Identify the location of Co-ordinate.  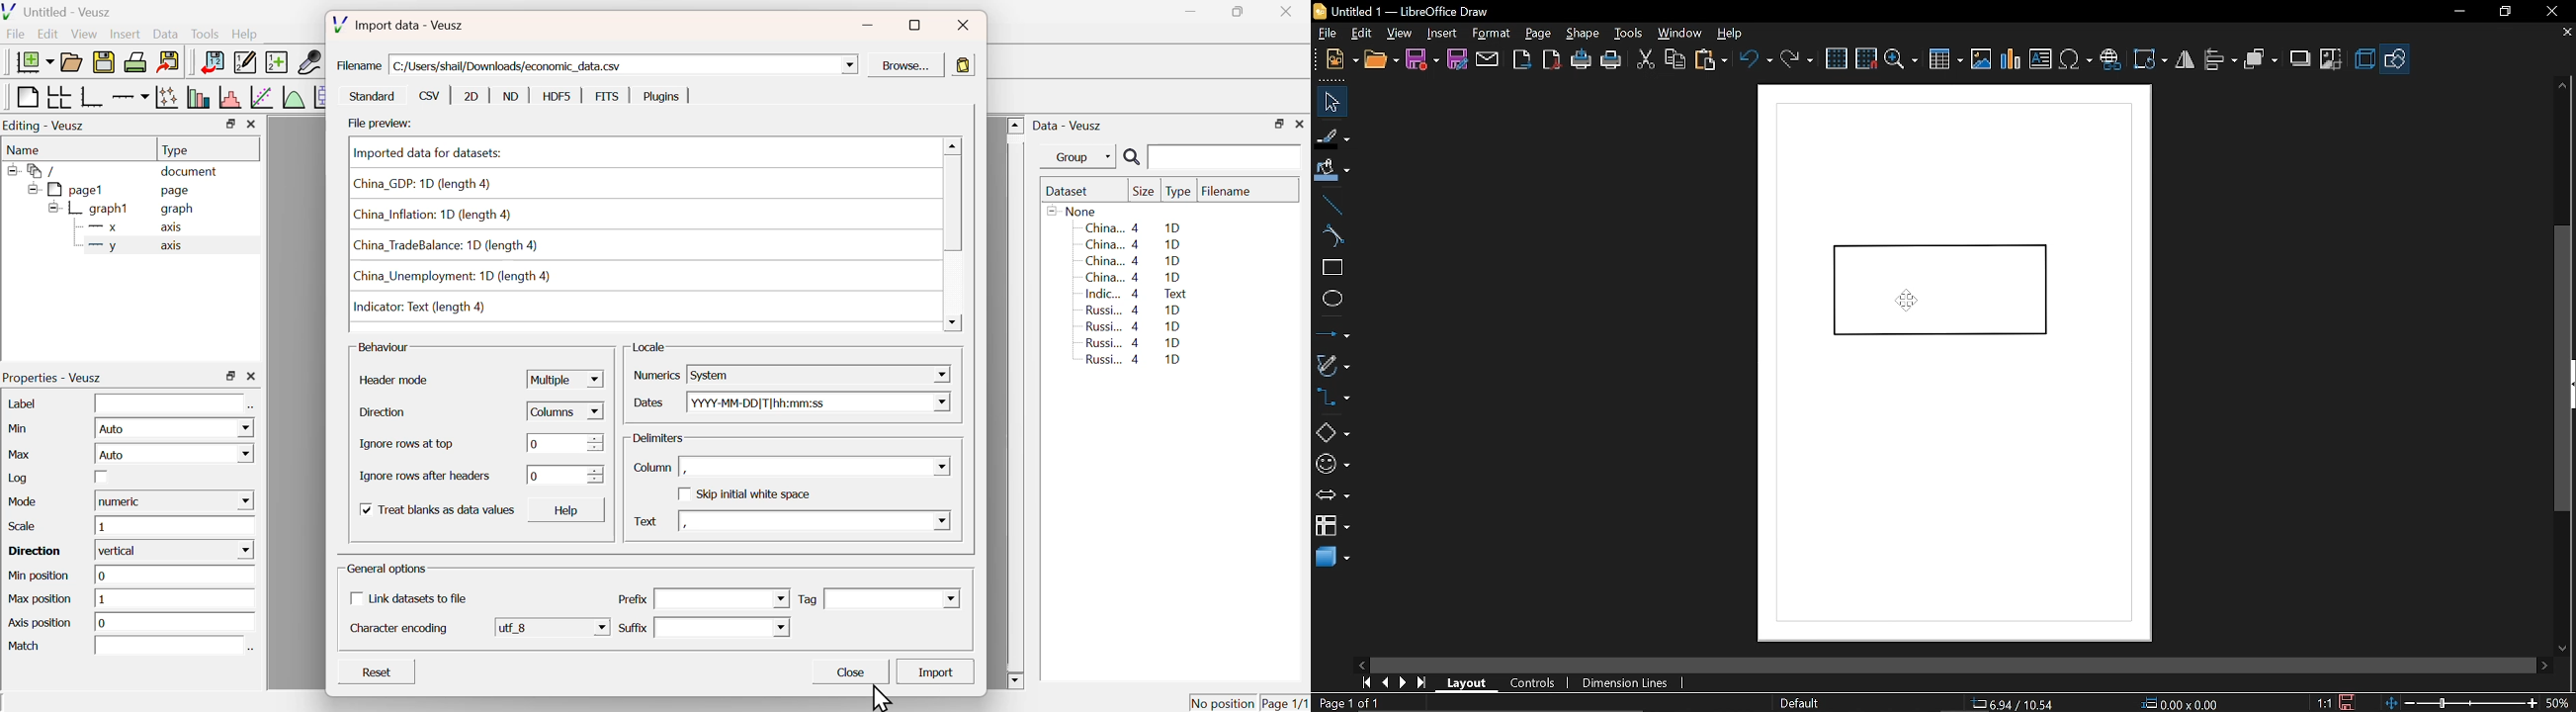
(2015, 702).